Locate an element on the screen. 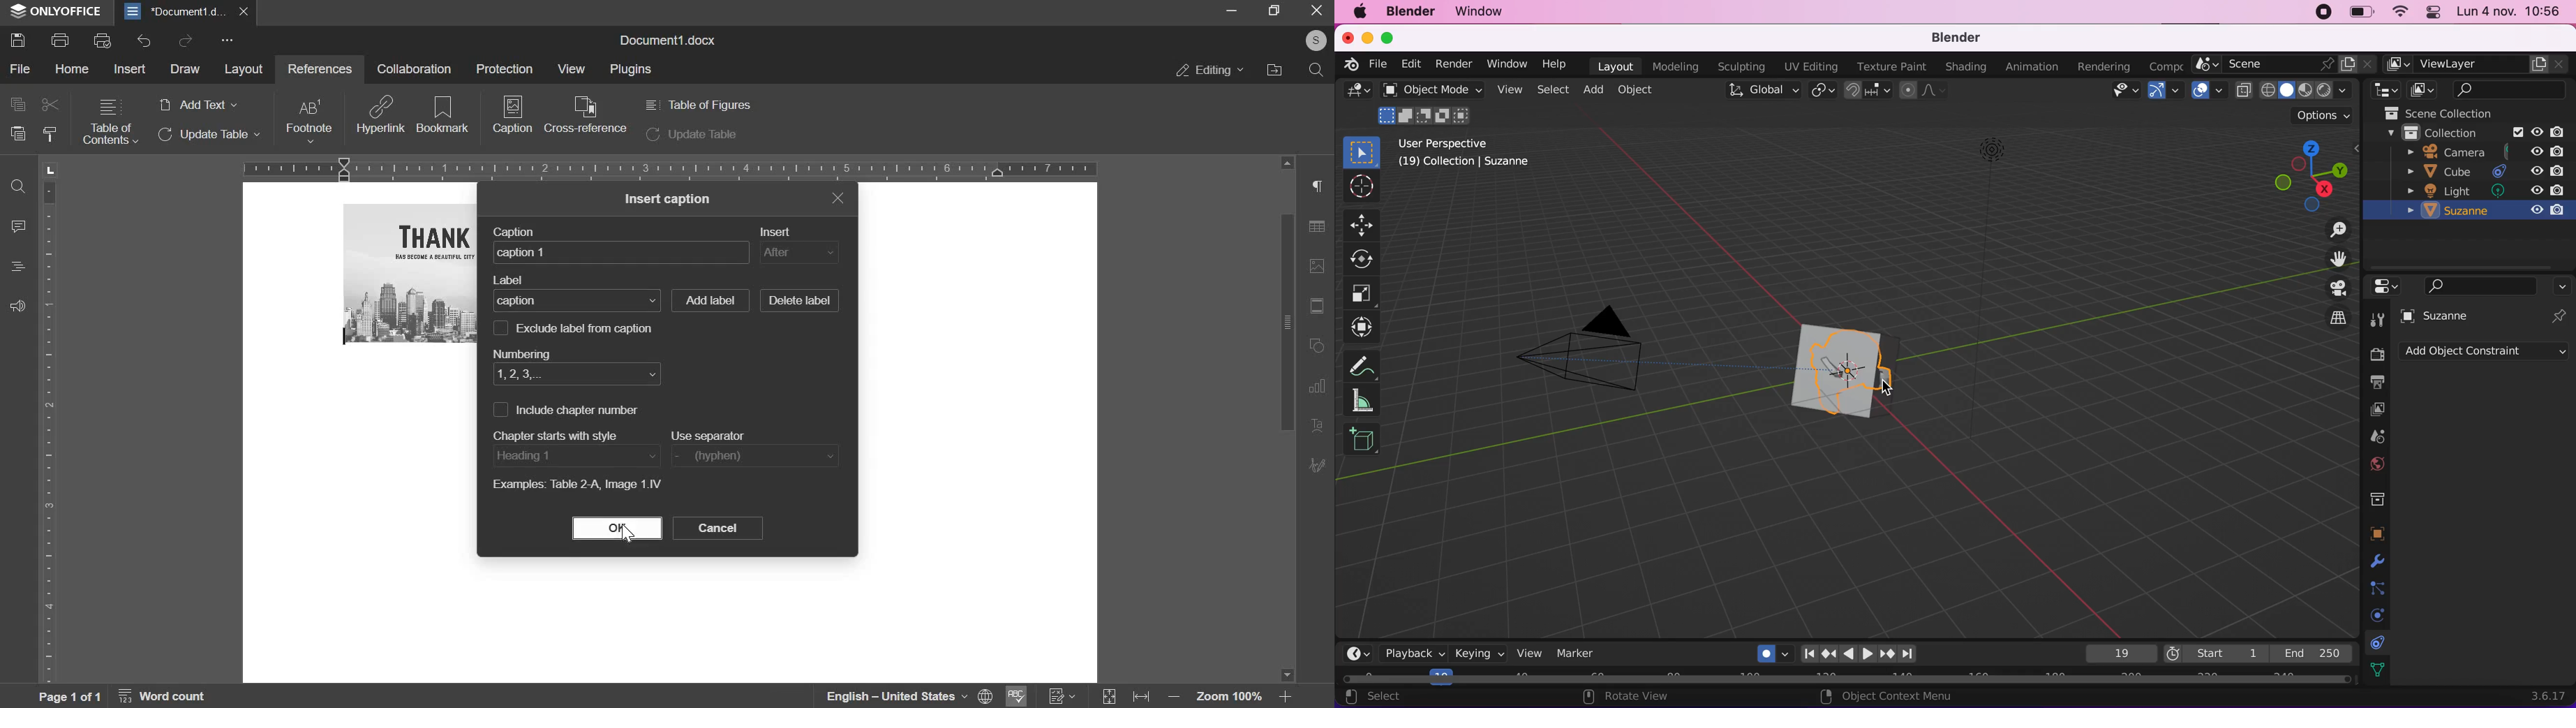 The width and height of the screenshot is (2576, 728). comment is located at coordinates (20, 225).